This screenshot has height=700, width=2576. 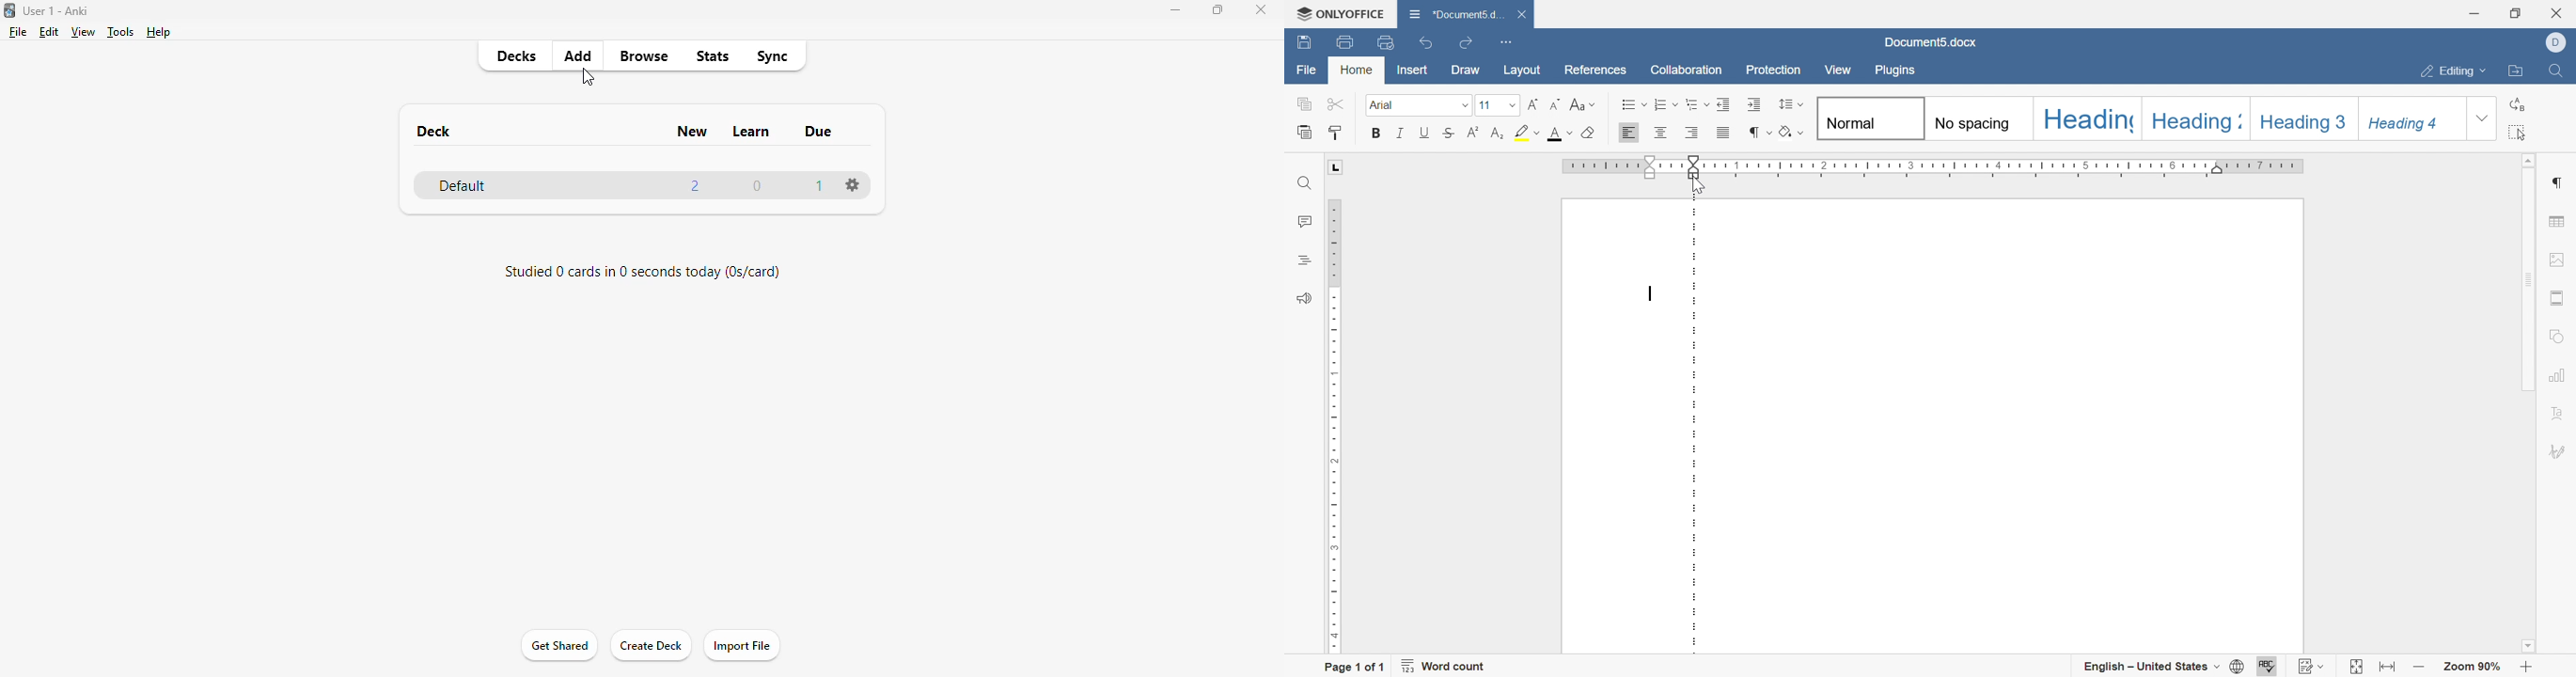 What do you see at coordinates (1261, 9) in the screenshot?
I see `close` at bounding box center [1261, 9].